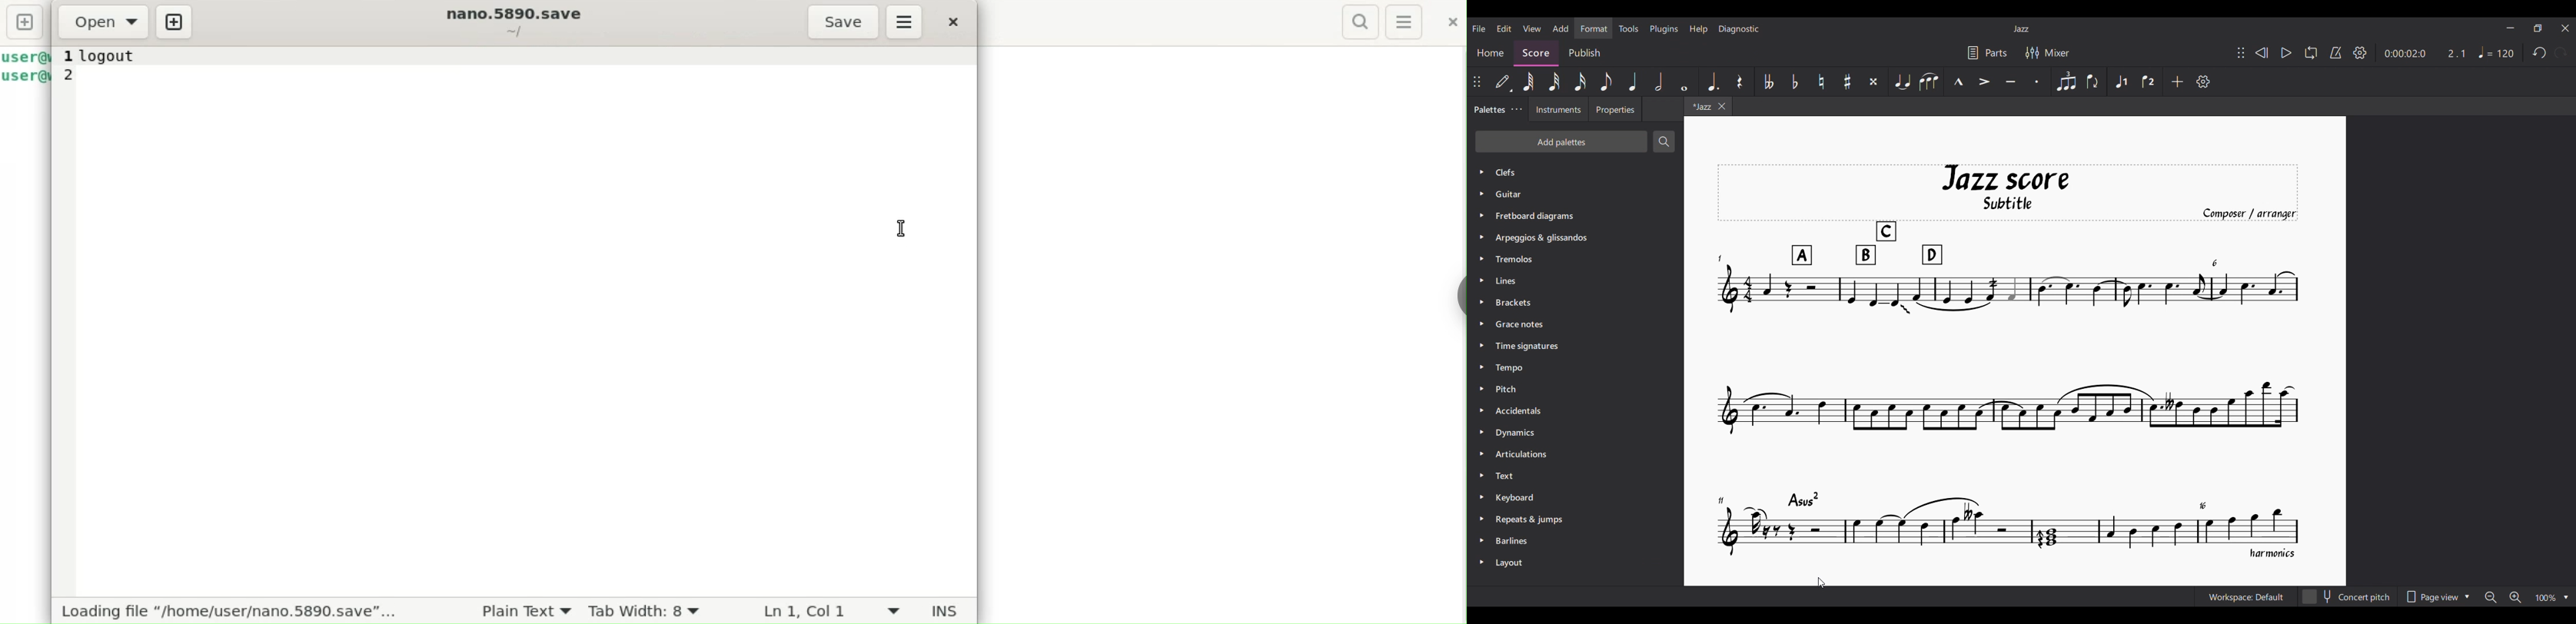 The height and width of the screenshot is (644, 2576). Describe the element at coordinates (1513, 261) in the screenshot. I see `Tremolos` at that location.